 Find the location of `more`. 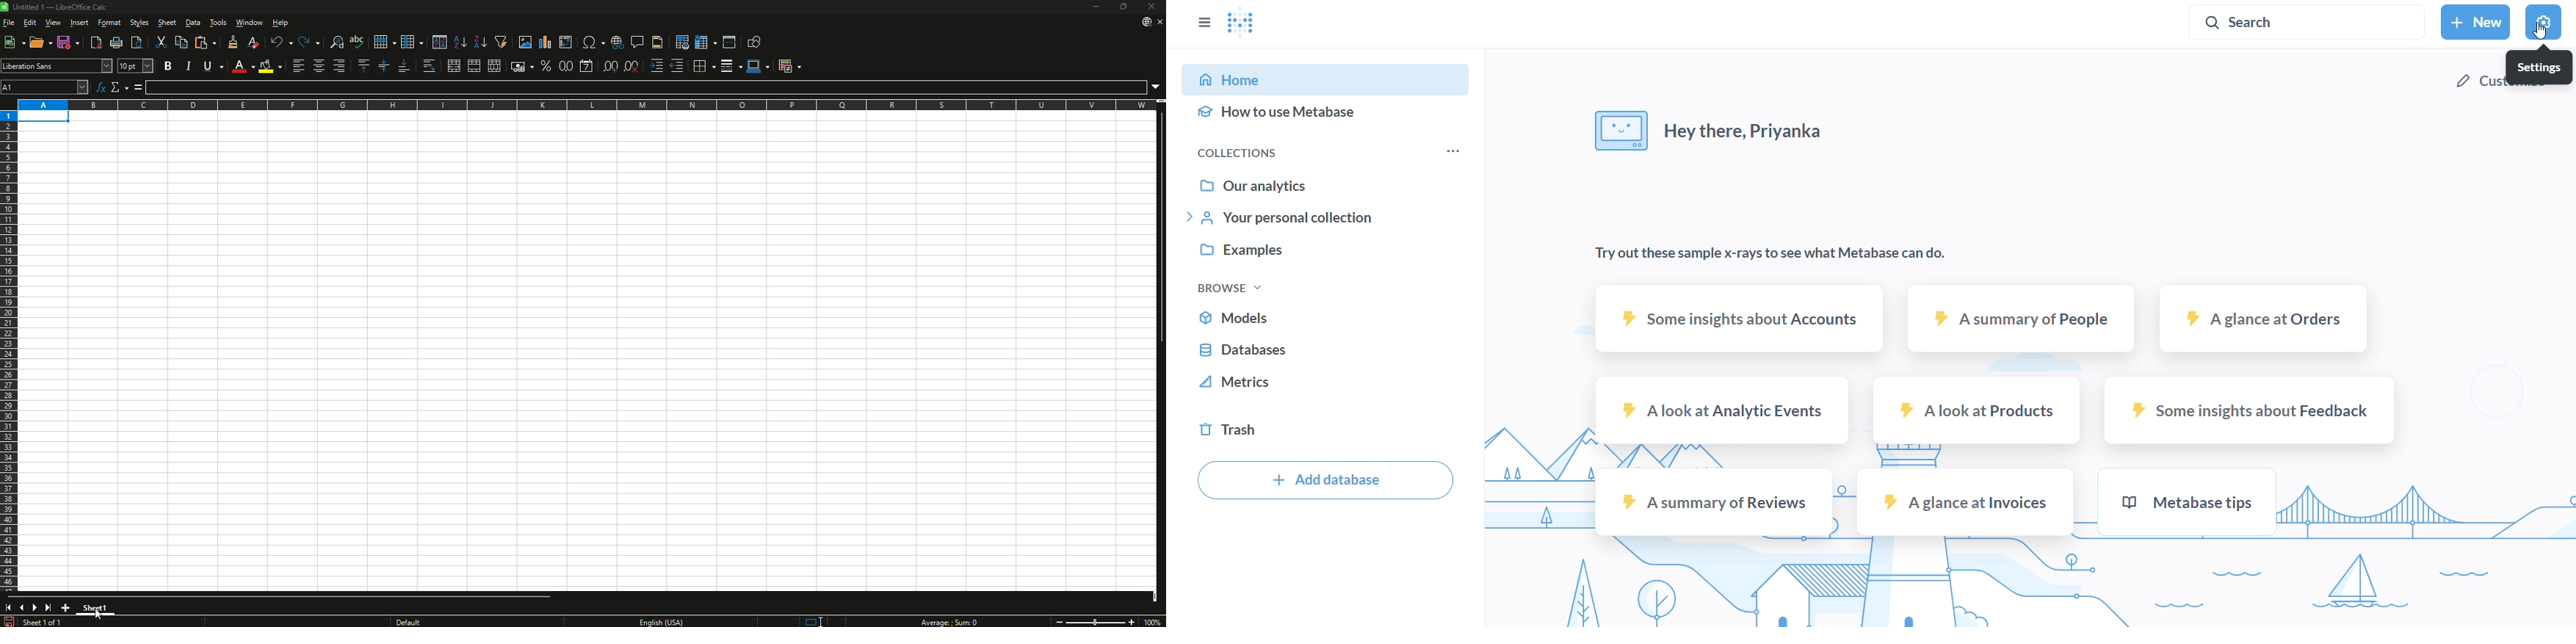

more is located at coordinates (1451, 153).